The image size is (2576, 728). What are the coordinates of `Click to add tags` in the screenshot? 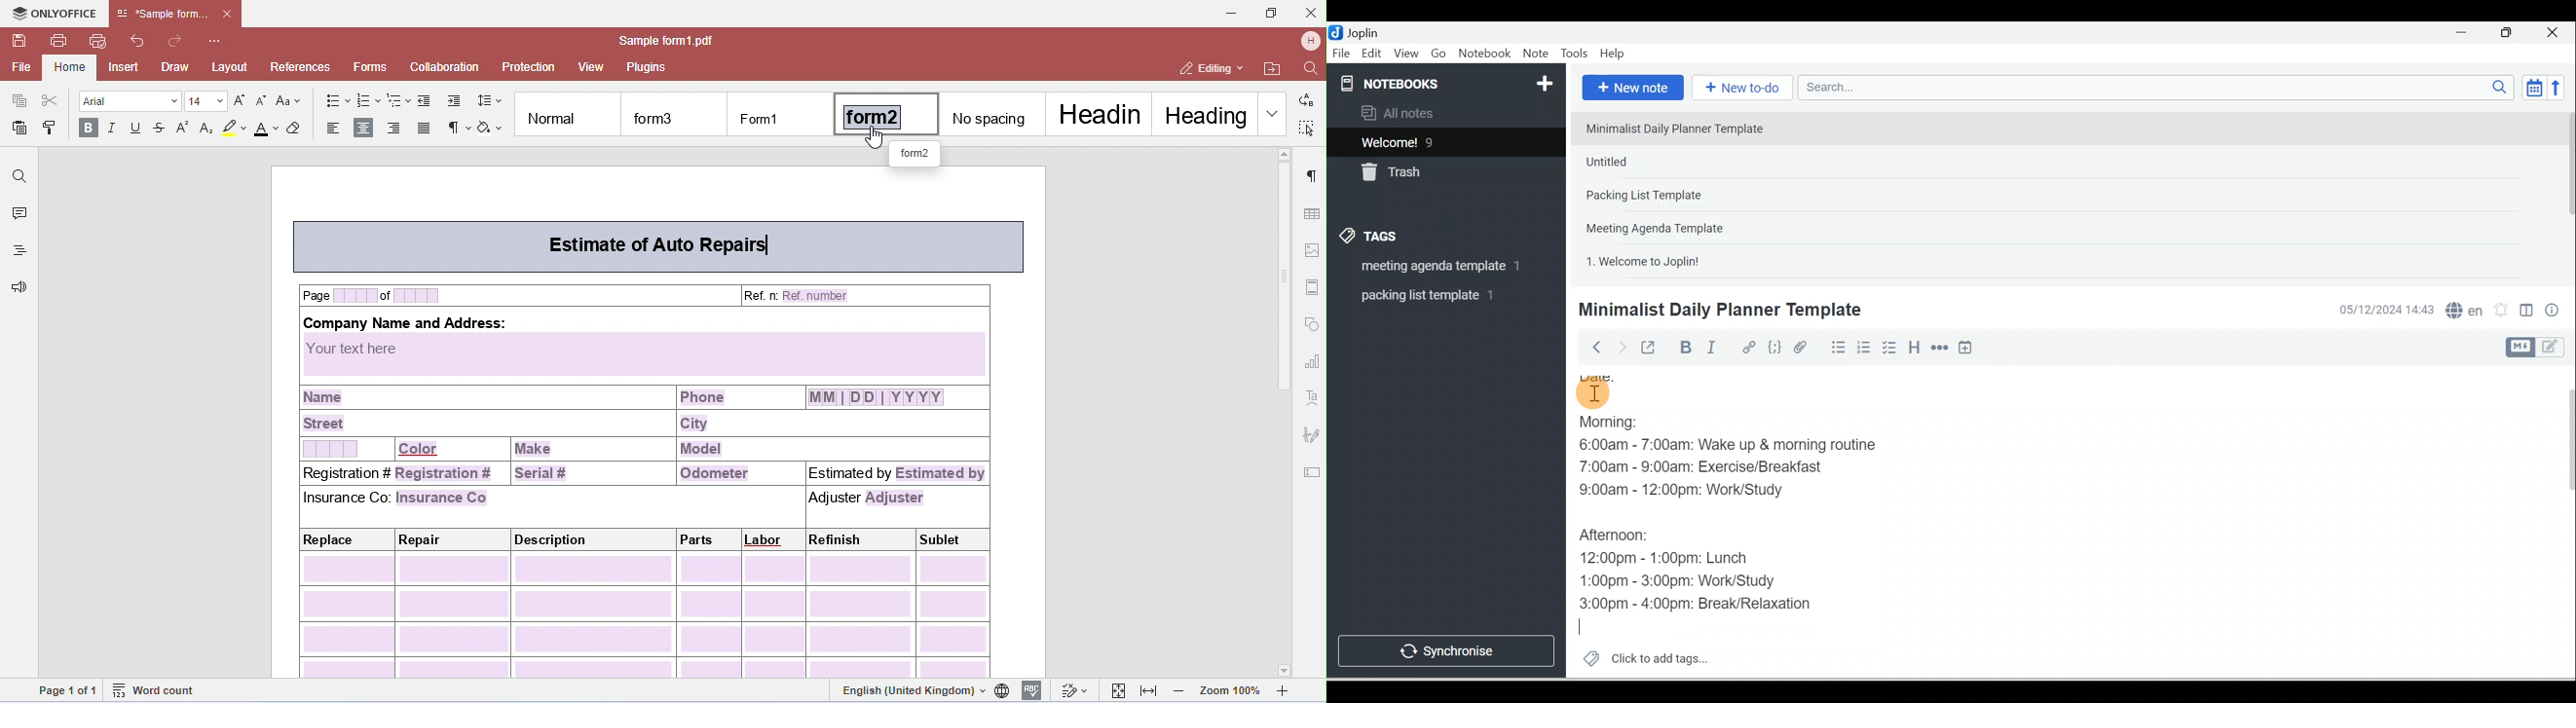 It's located at (1640, 657).